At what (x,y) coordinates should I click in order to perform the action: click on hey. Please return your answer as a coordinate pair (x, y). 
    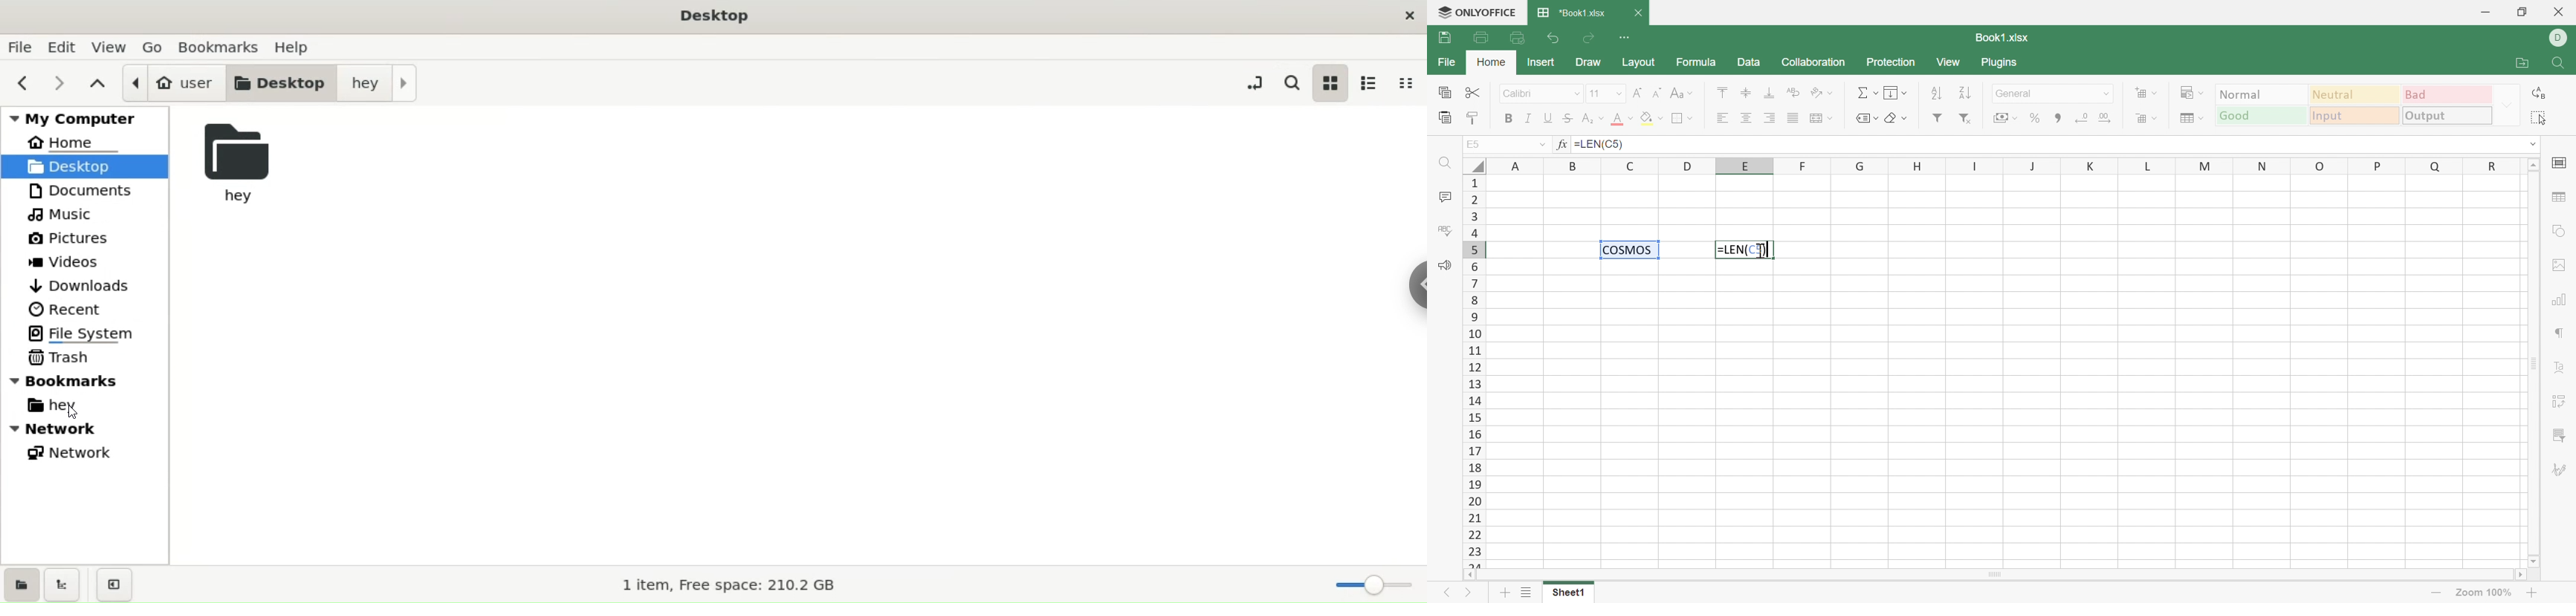
    Looking at the image, I should click on (91, 407).